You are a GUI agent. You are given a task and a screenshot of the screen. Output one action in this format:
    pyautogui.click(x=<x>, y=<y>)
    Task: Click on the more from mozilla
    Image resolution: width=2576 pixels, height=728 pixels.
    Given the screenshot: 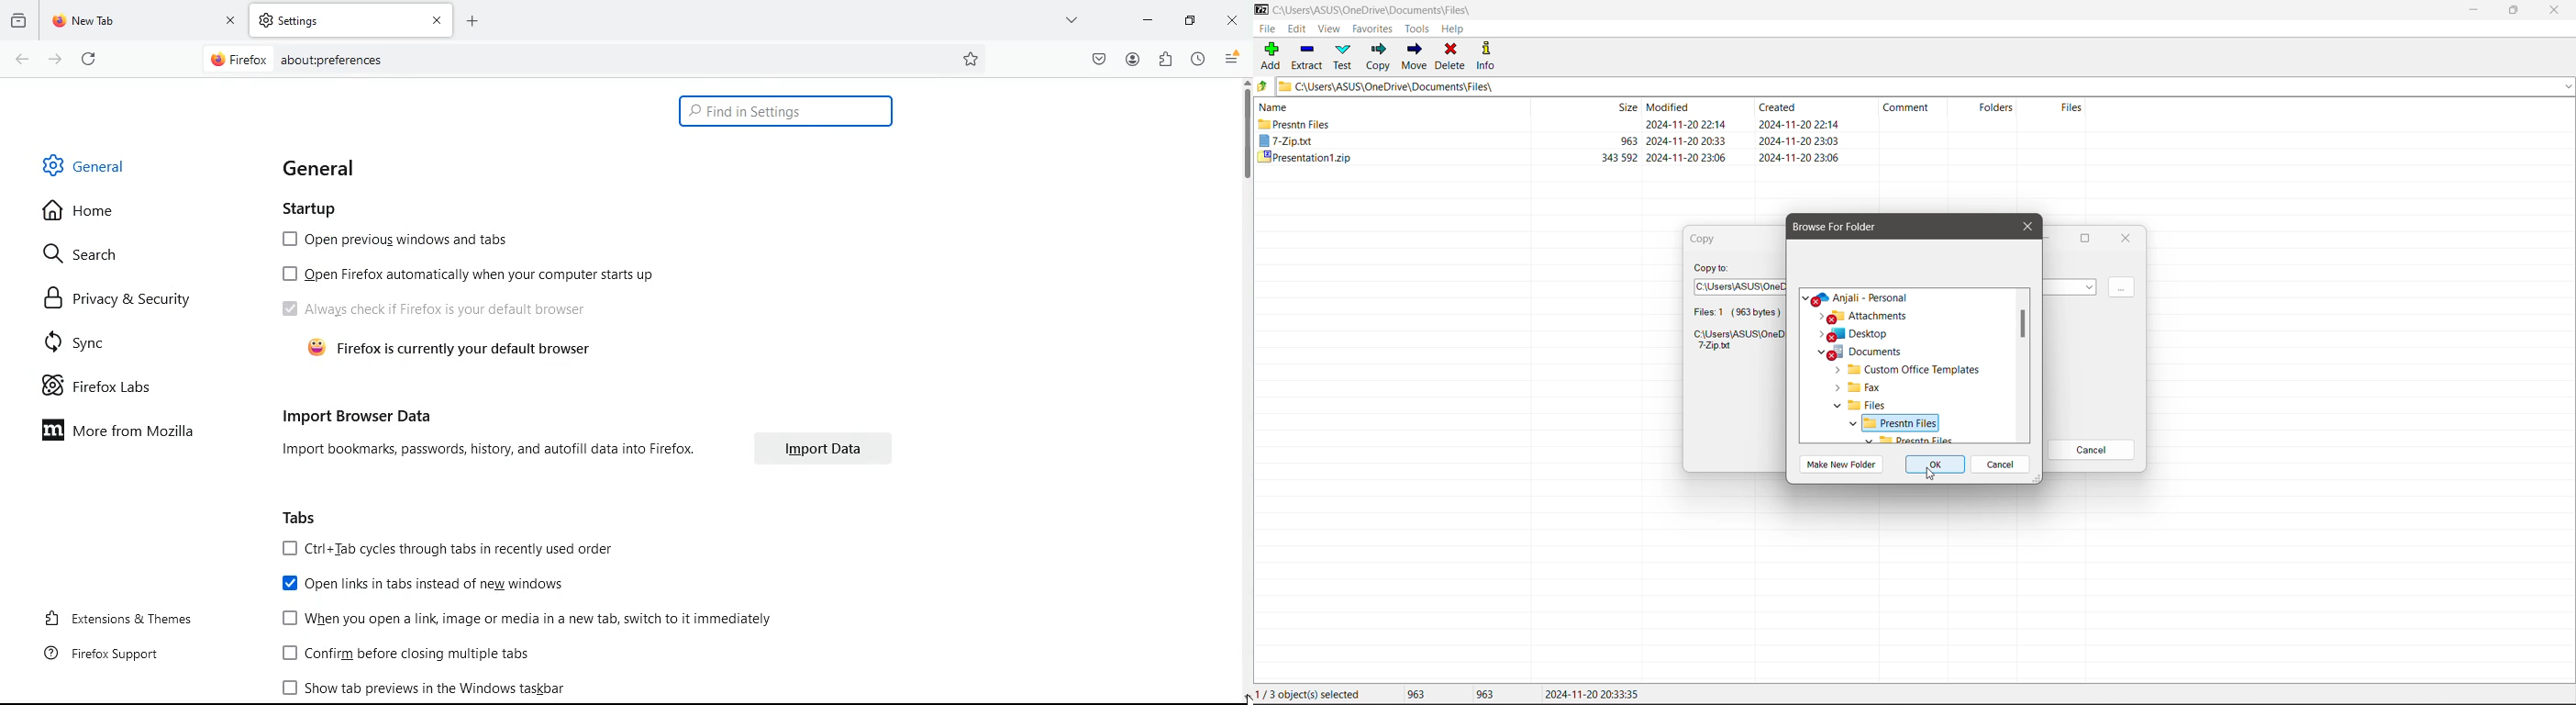 What is the action you would take?
    pyautogui.click(x=129, y=433)
    